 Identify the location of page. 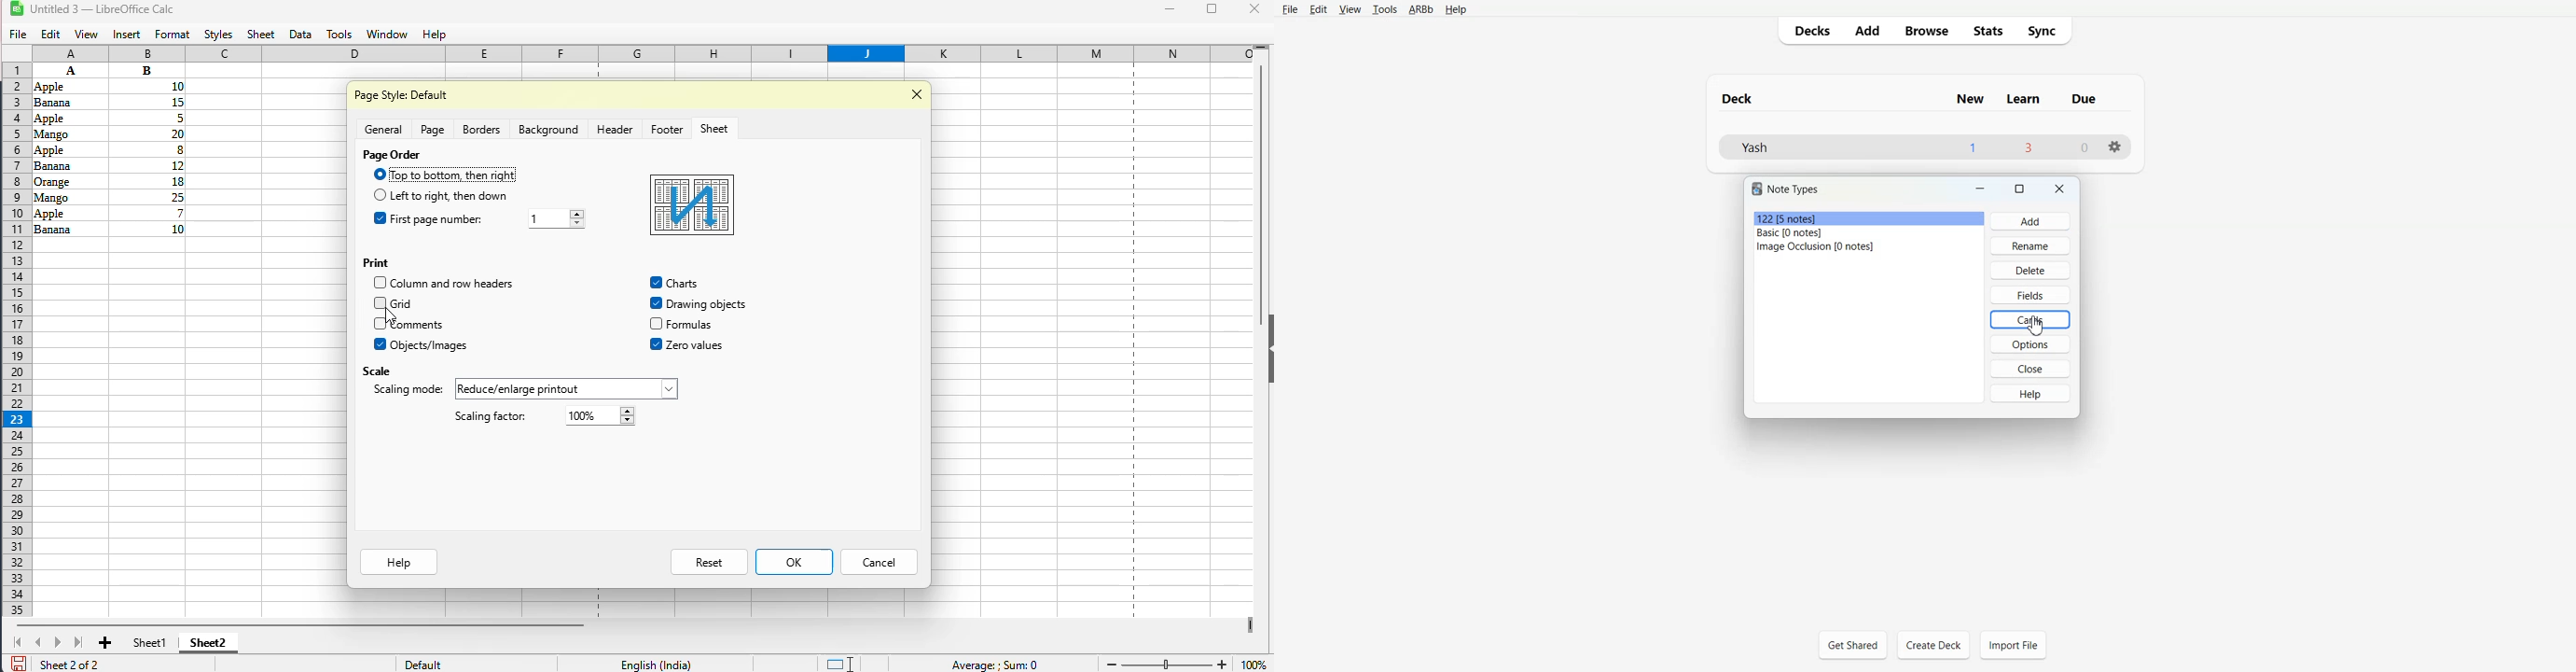
(433, 130).